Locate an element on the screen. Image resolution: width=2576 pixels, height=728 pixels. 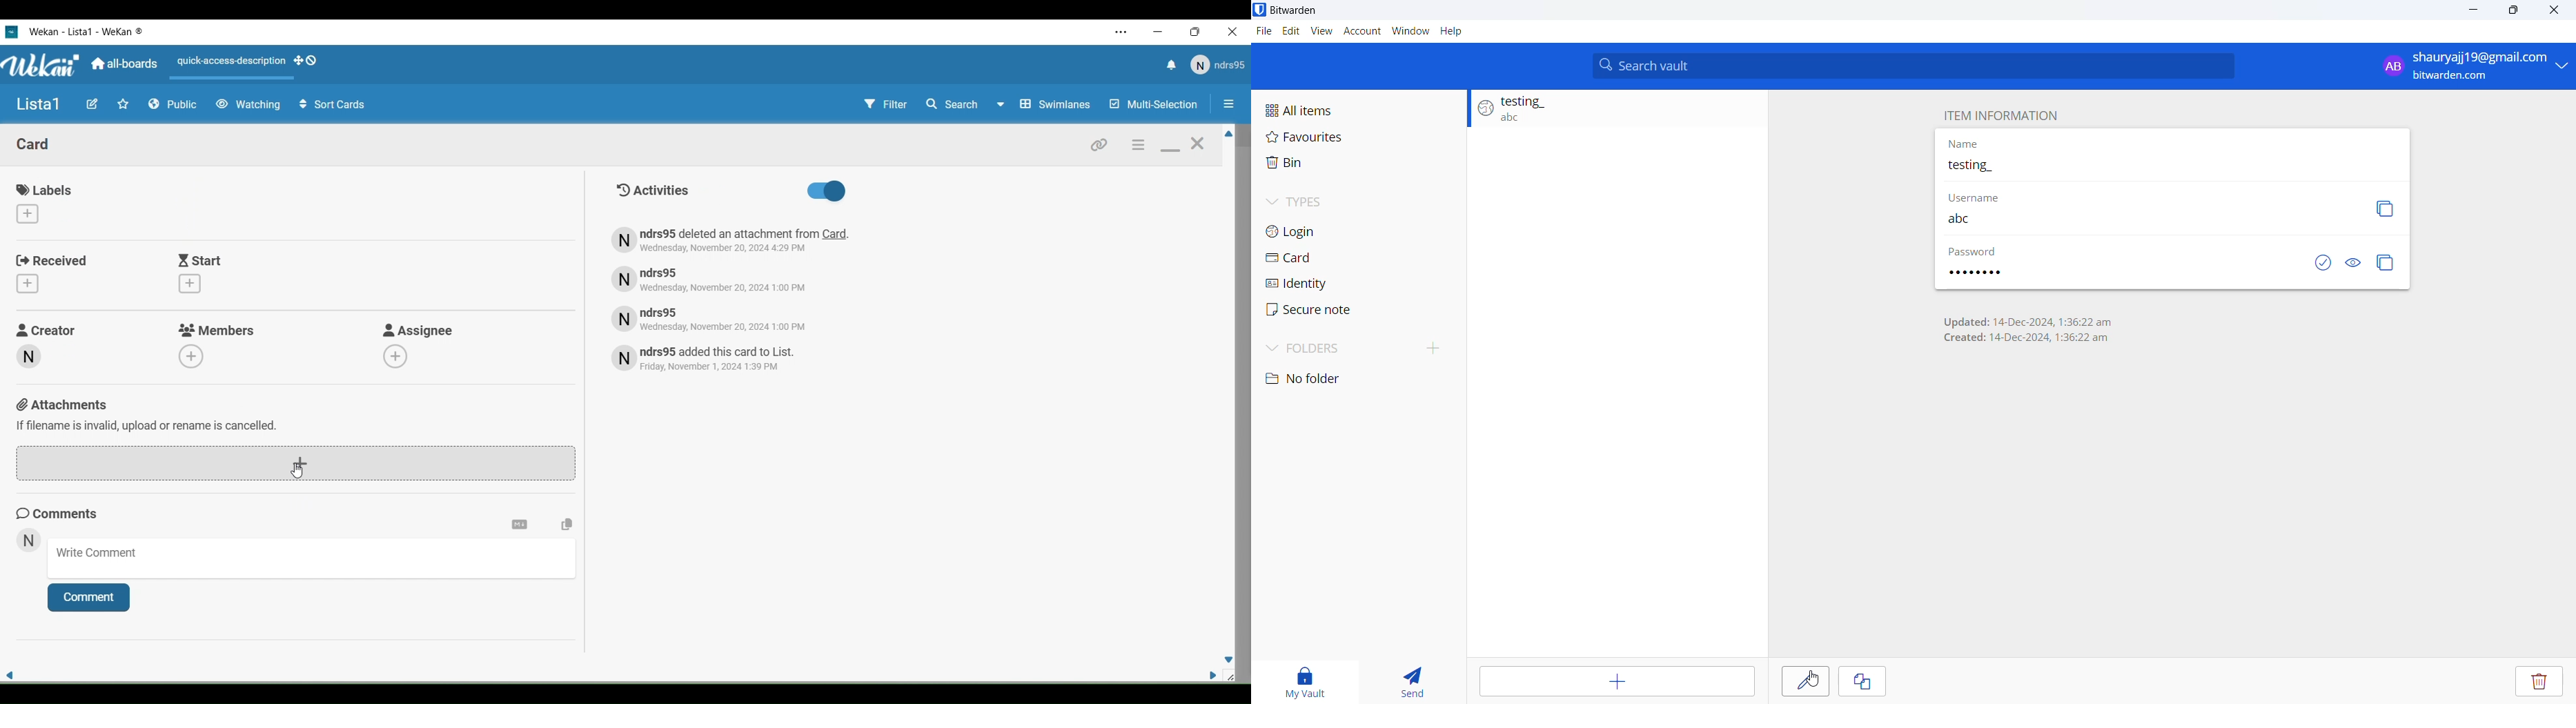
Settings and more is located at coordinates (1122, 32).